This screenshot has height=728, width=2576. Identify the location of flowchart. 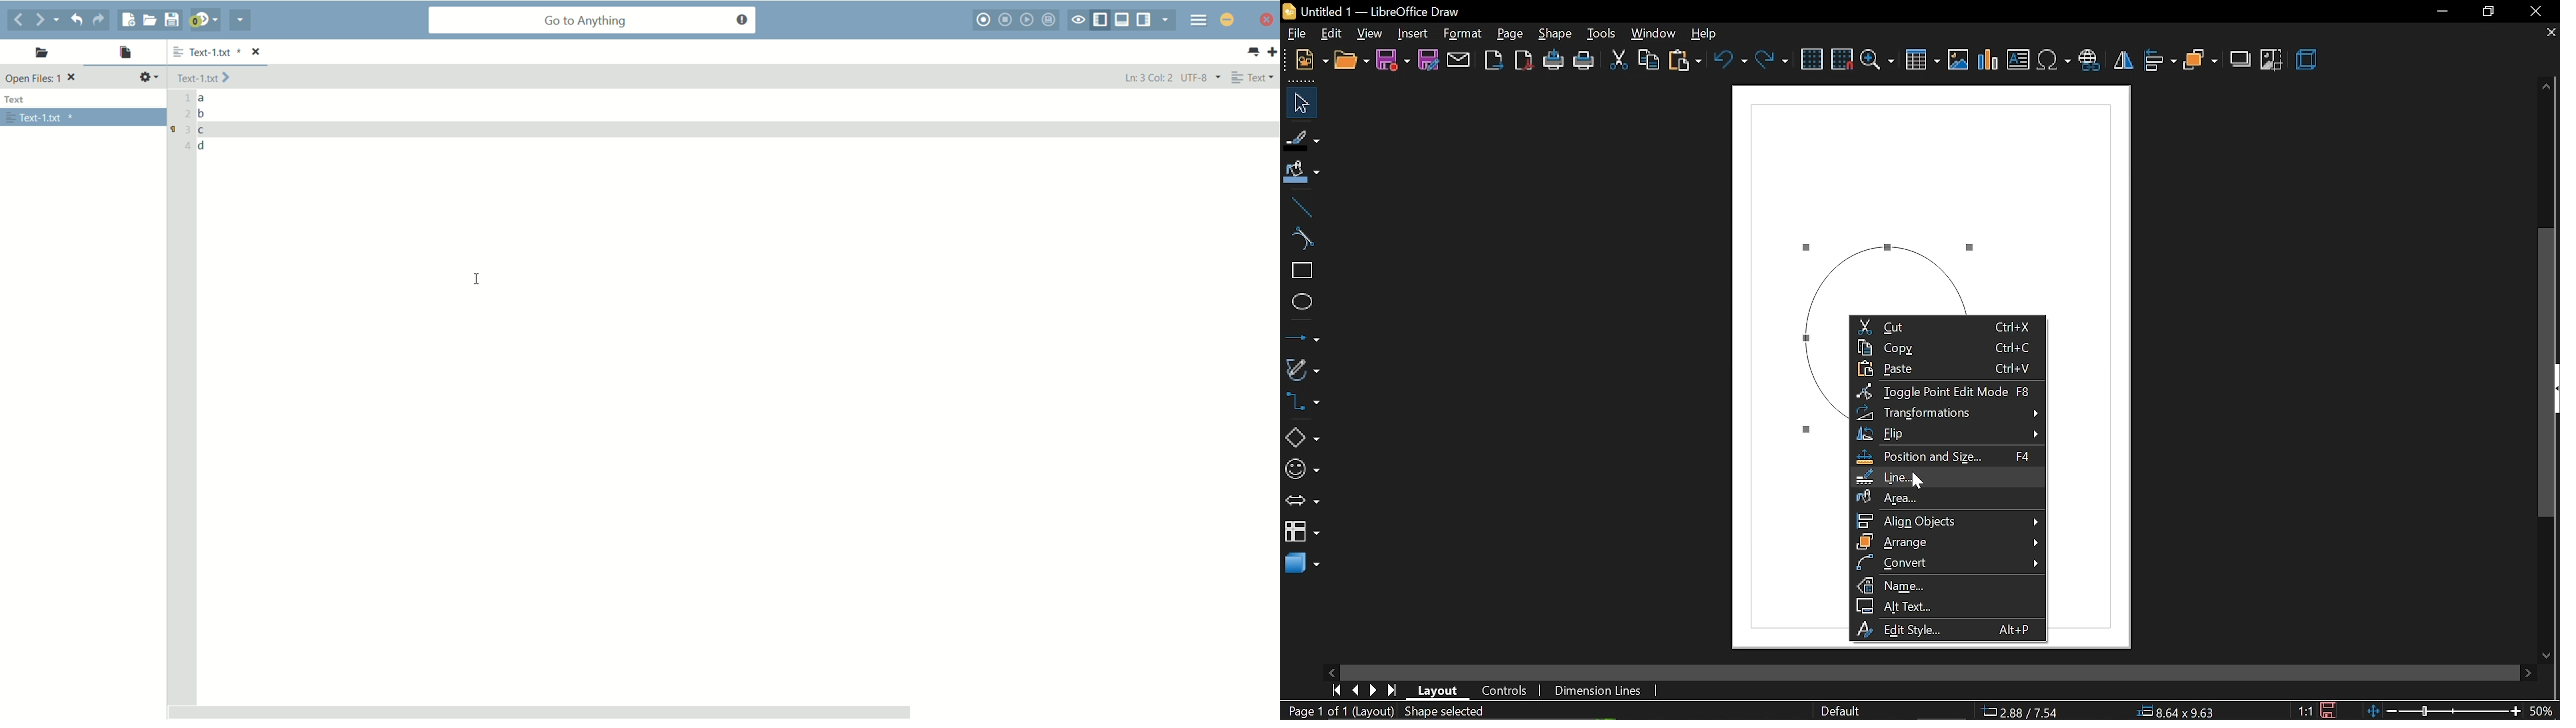
(1300, 530).